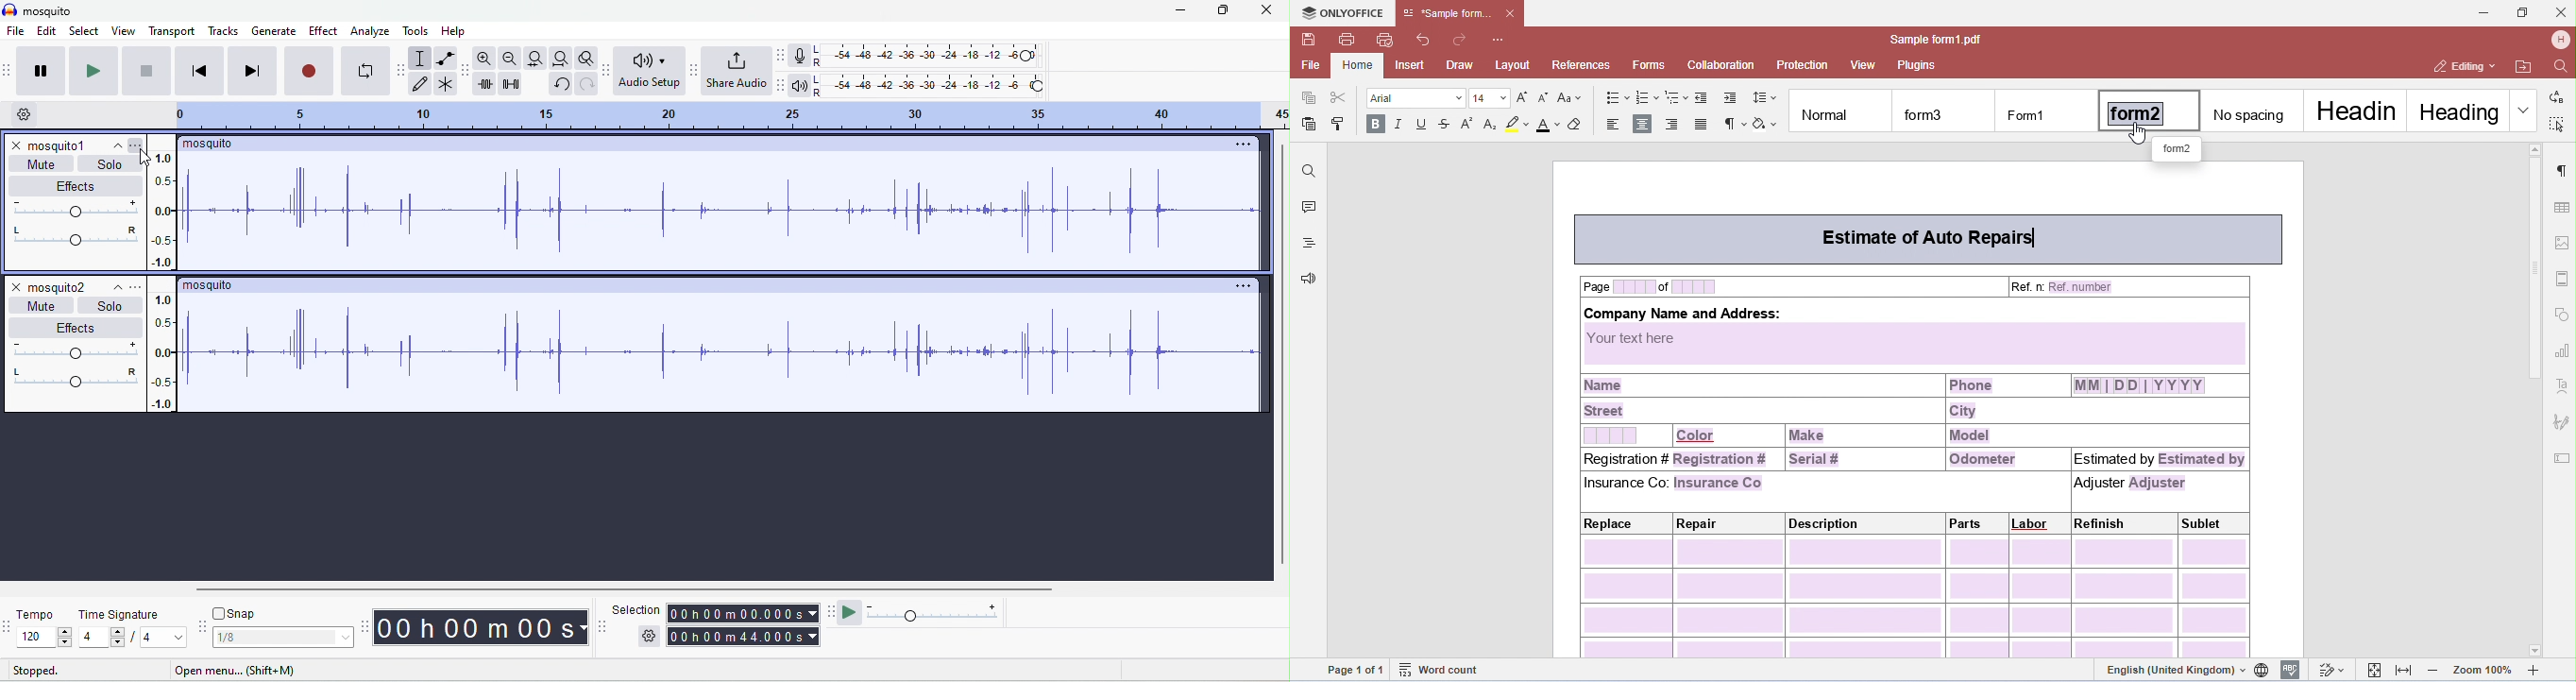  I want to click on zoom in, so click(485, 59).